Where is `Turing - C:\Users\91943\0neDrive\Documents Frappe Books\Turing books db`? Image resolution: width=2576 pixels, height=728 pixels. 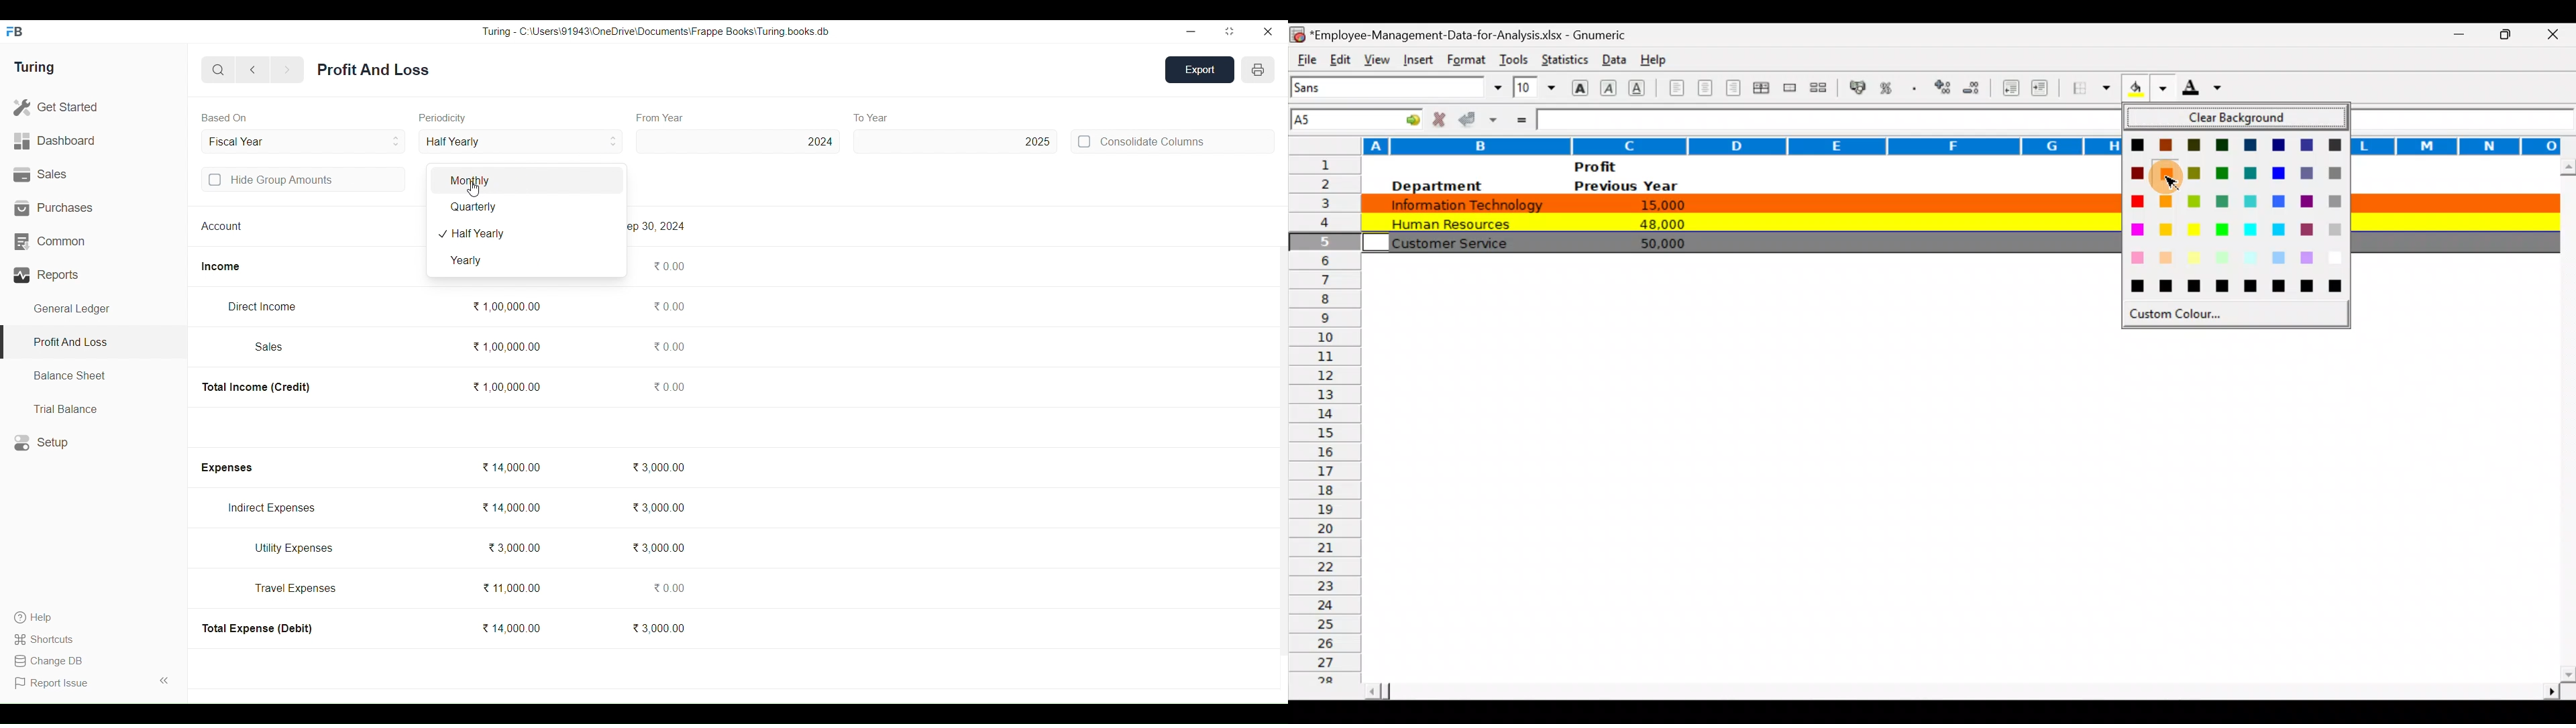 Turing - C:\Users\91943\0neDrive\Documents Frappe Books\Turing books db is located at coordinates (656, 31).